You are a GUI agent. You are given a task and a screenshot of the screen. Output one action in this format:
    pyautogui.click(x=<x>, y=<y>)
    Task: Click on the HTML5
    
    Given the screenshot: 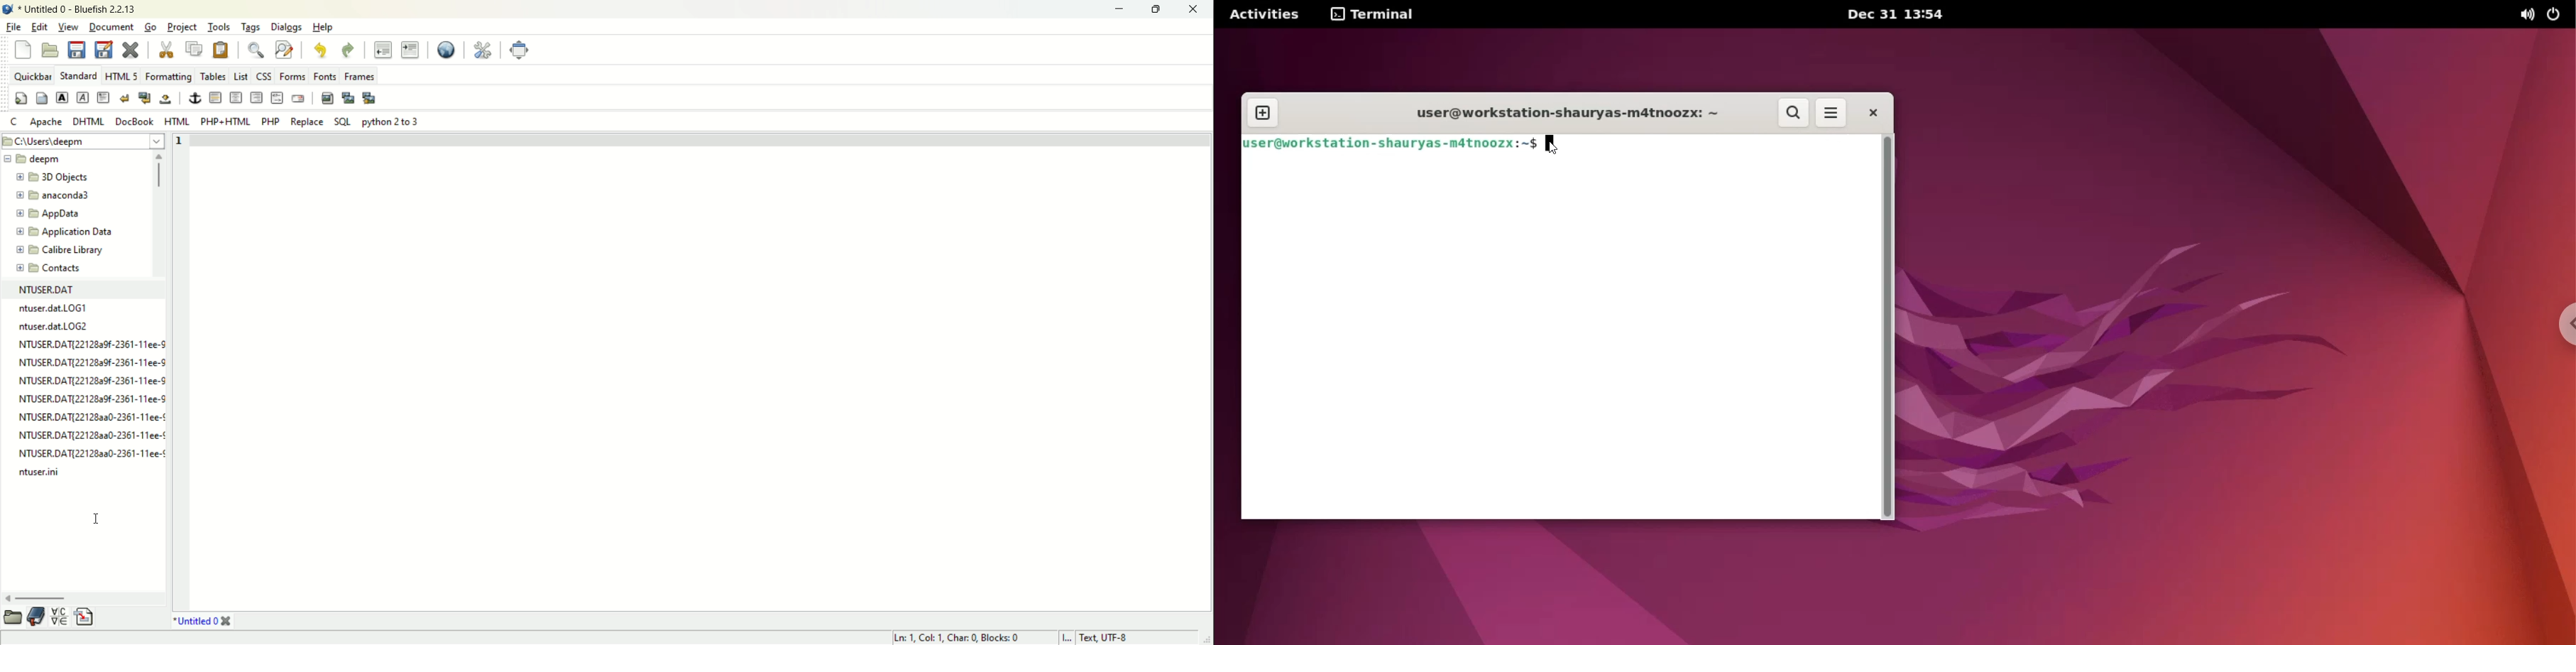 What is the action you would take?
    pyautogui.click(x=121, y=76)
    